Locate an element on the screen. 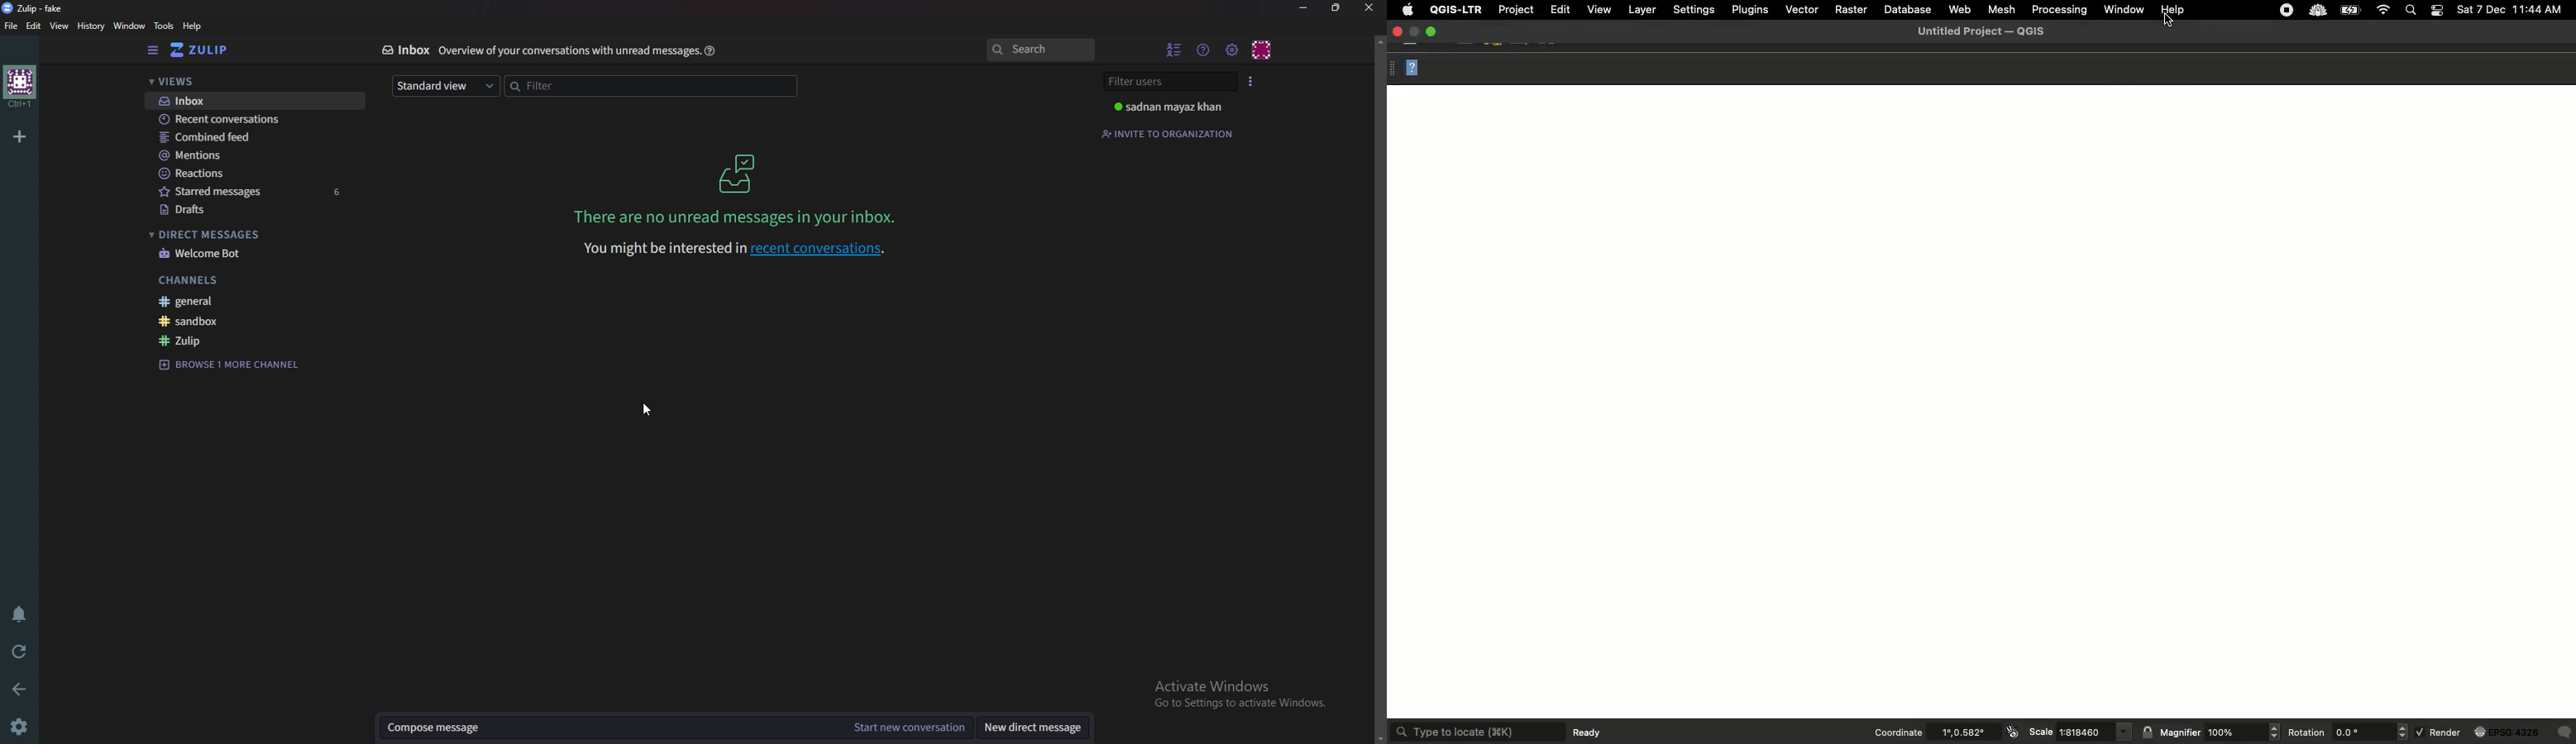  Inbox logo is located at coordinates (737, 172).